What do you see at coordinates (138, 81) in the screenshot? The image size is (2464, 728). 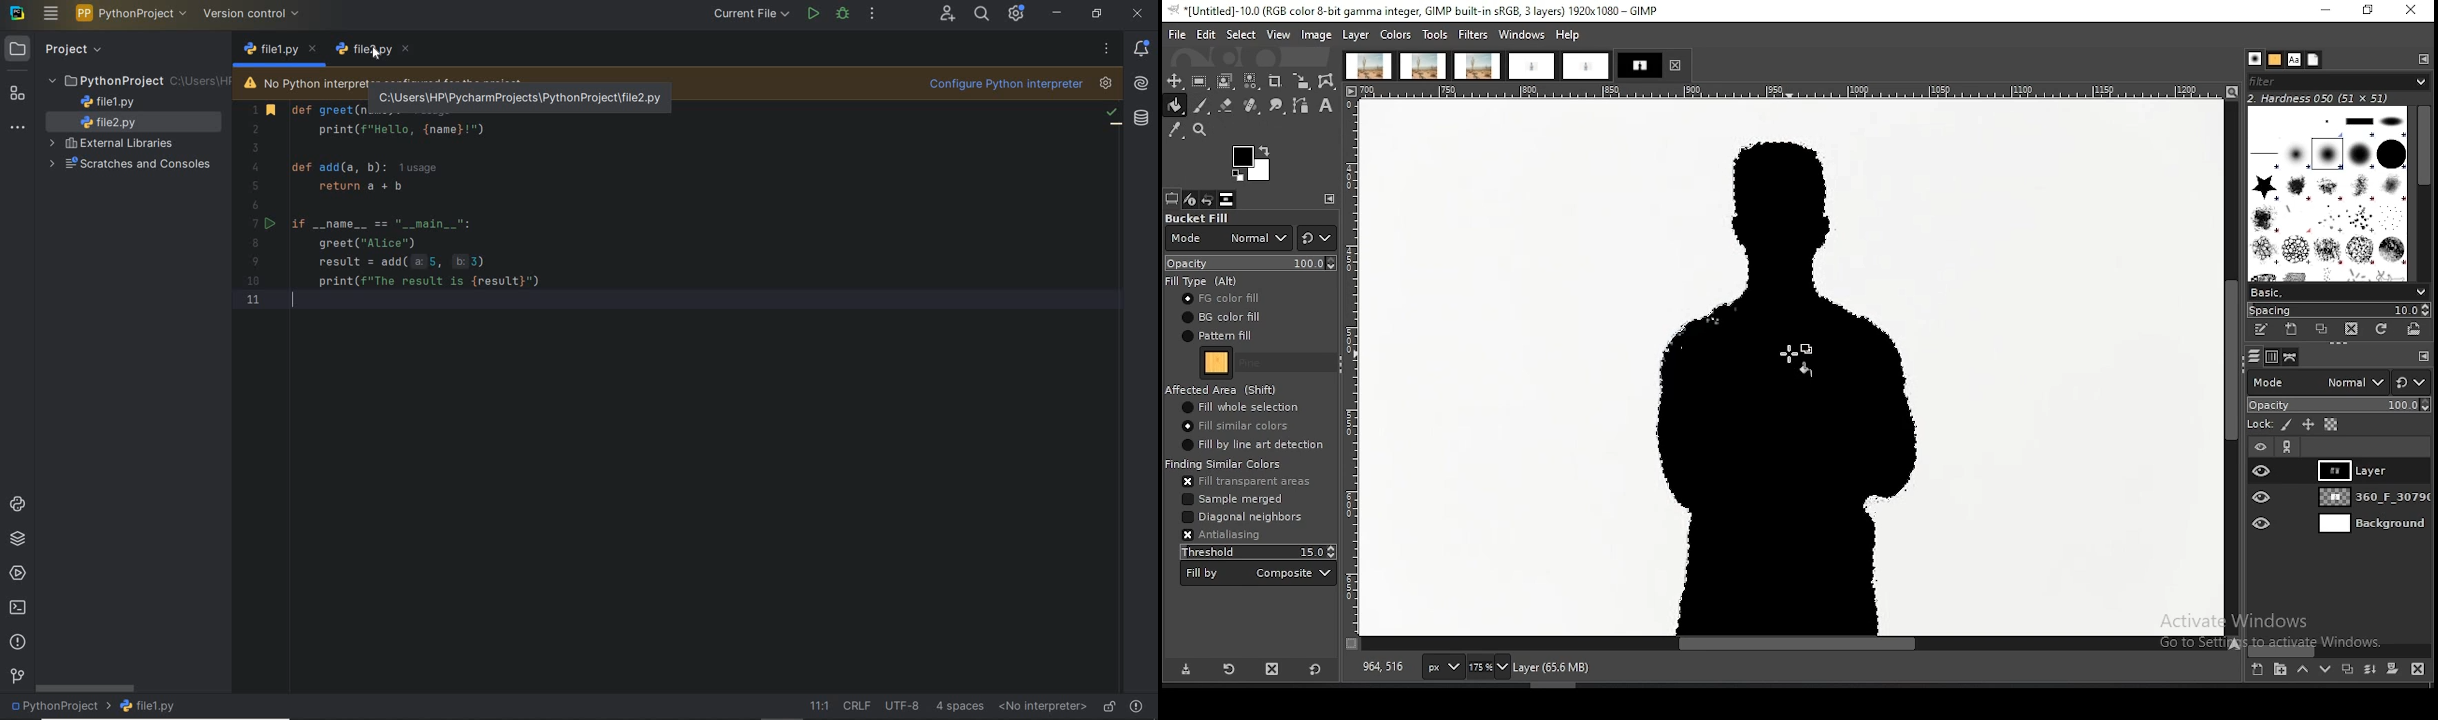 I see `project folder` at bounding box center [138, 81].